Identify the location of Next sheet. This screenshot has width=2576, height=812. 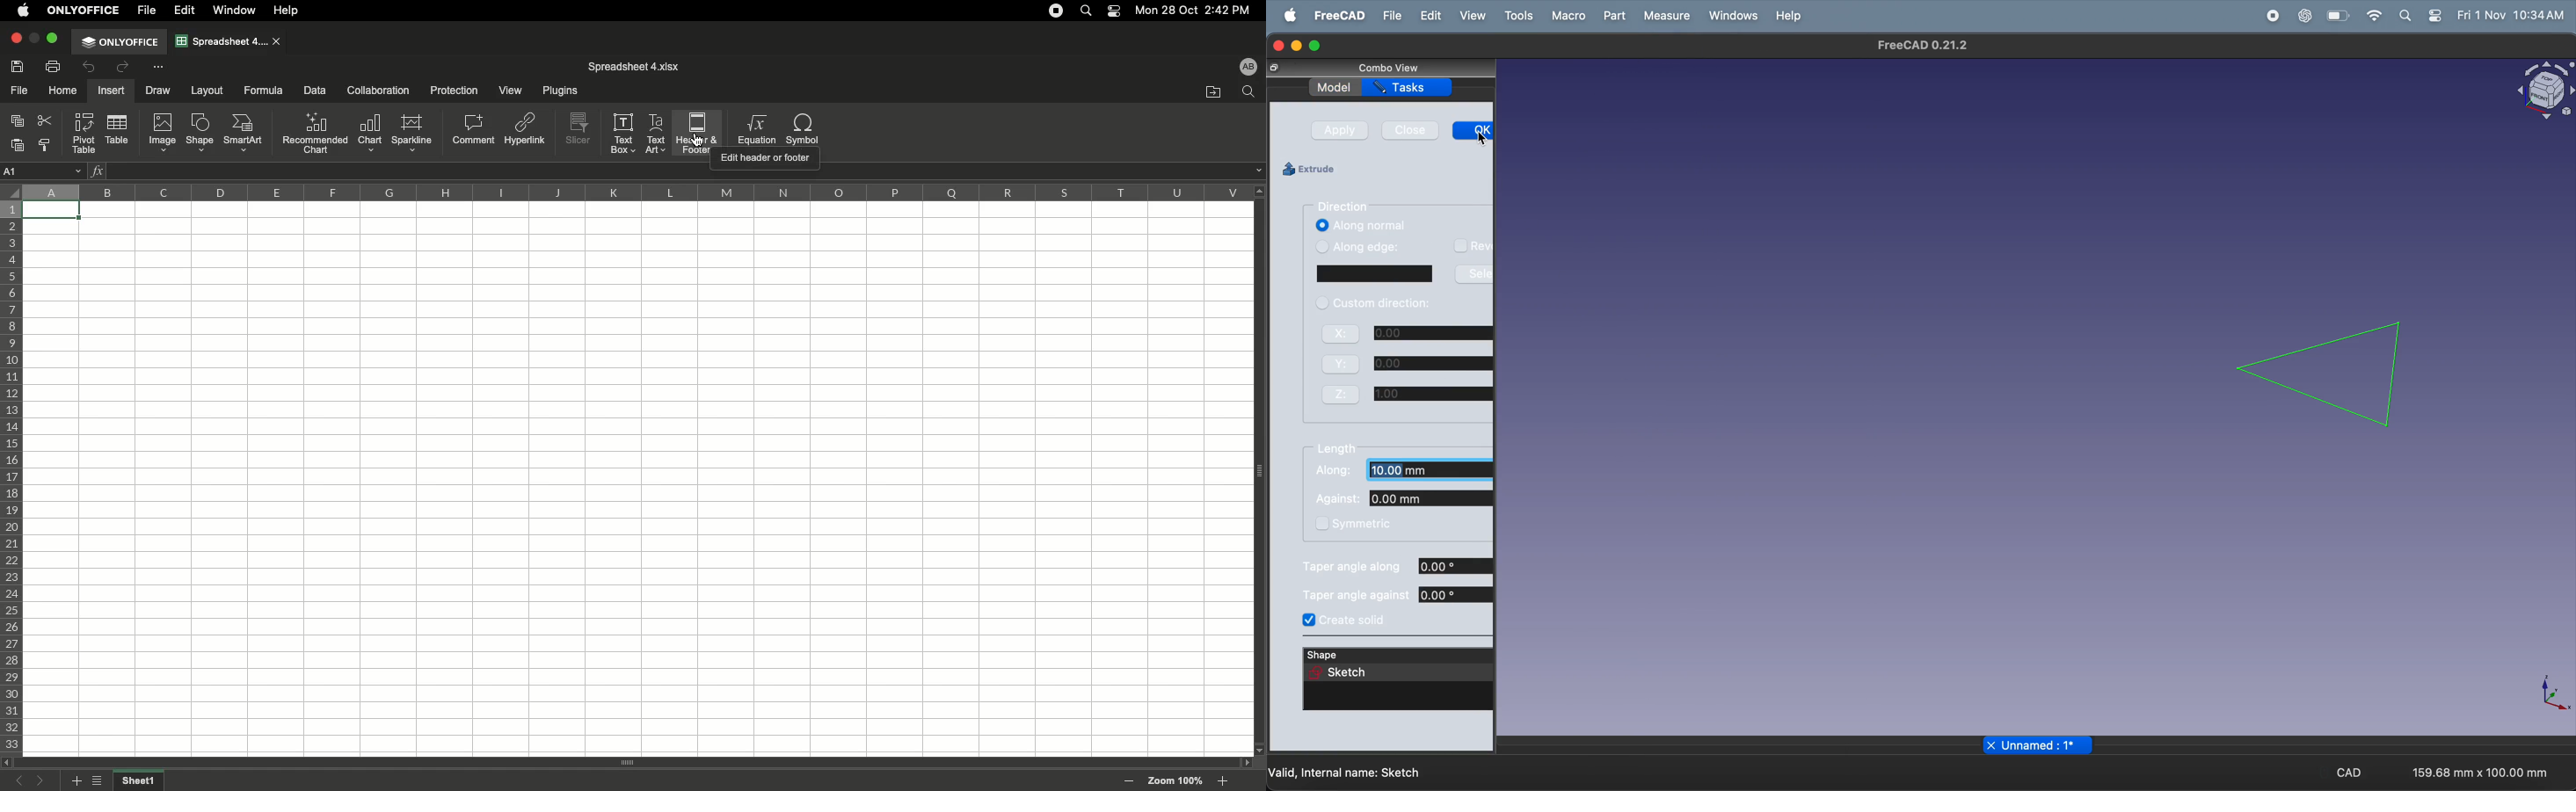
(45, 781).